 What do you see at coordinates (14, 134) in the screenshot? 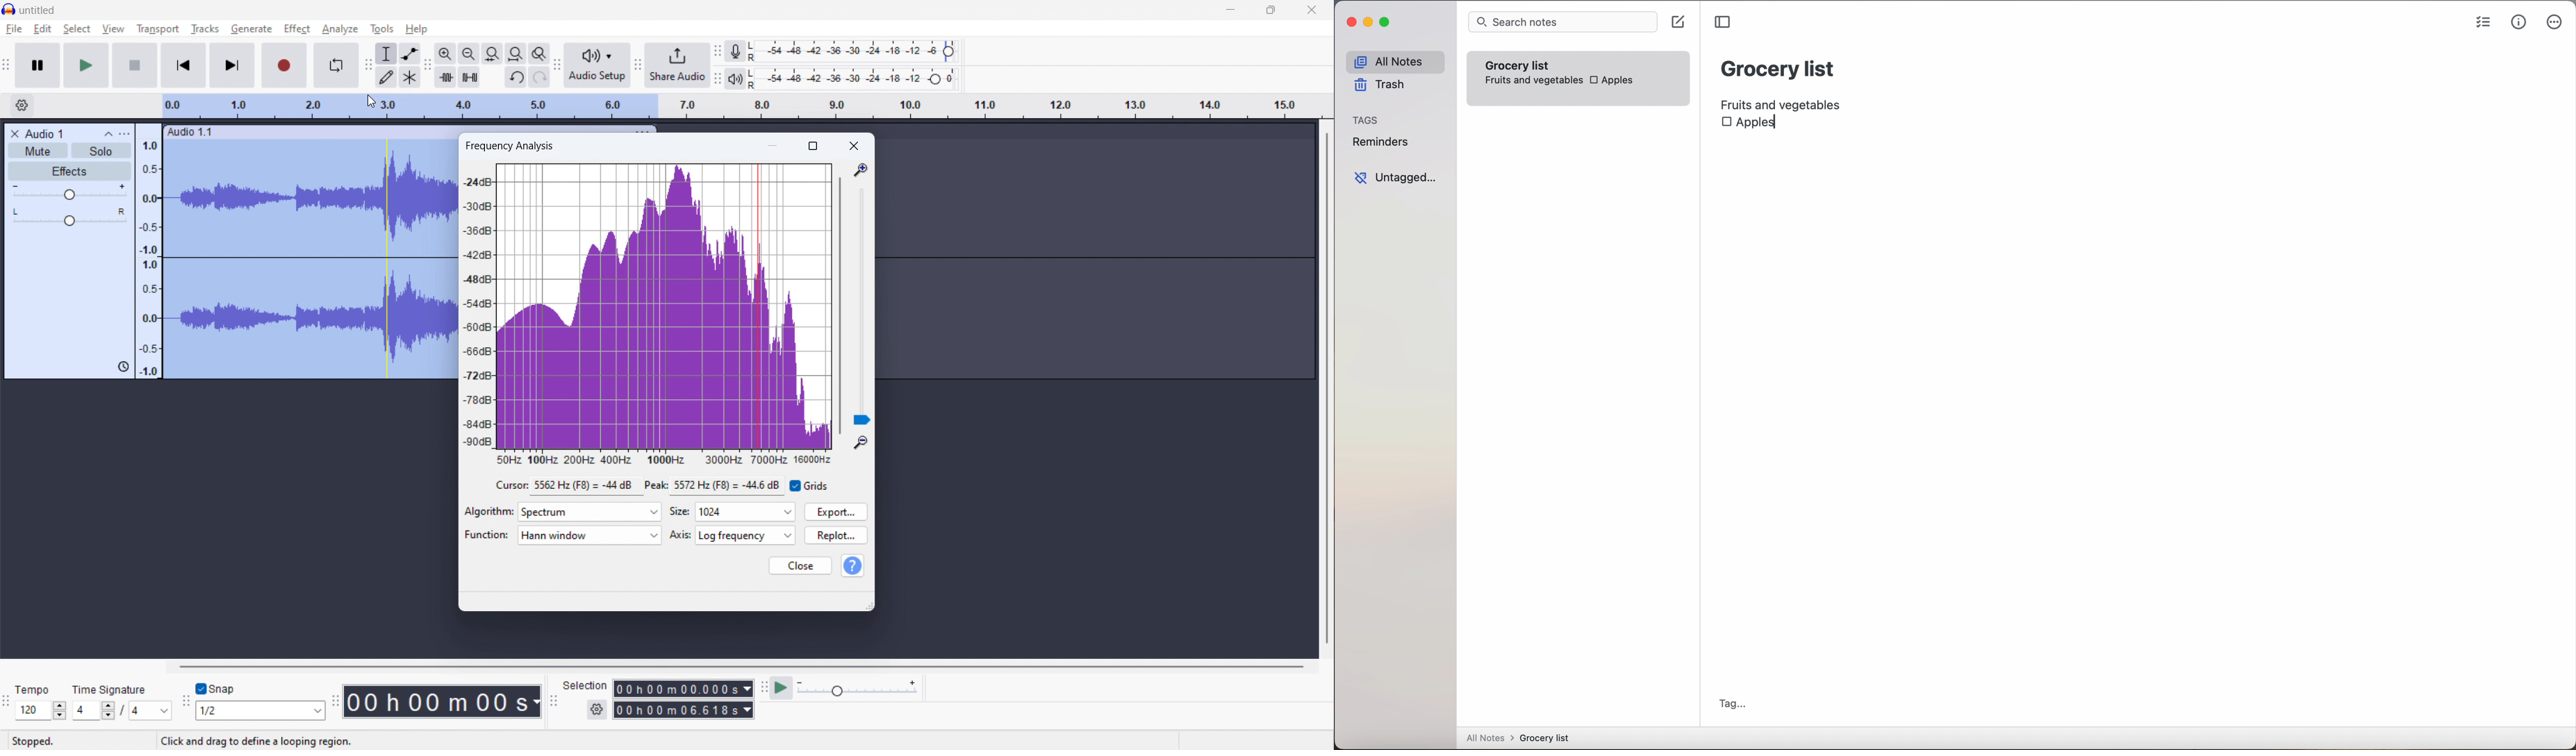
I see `remove track` at bounding box center [14, 134].